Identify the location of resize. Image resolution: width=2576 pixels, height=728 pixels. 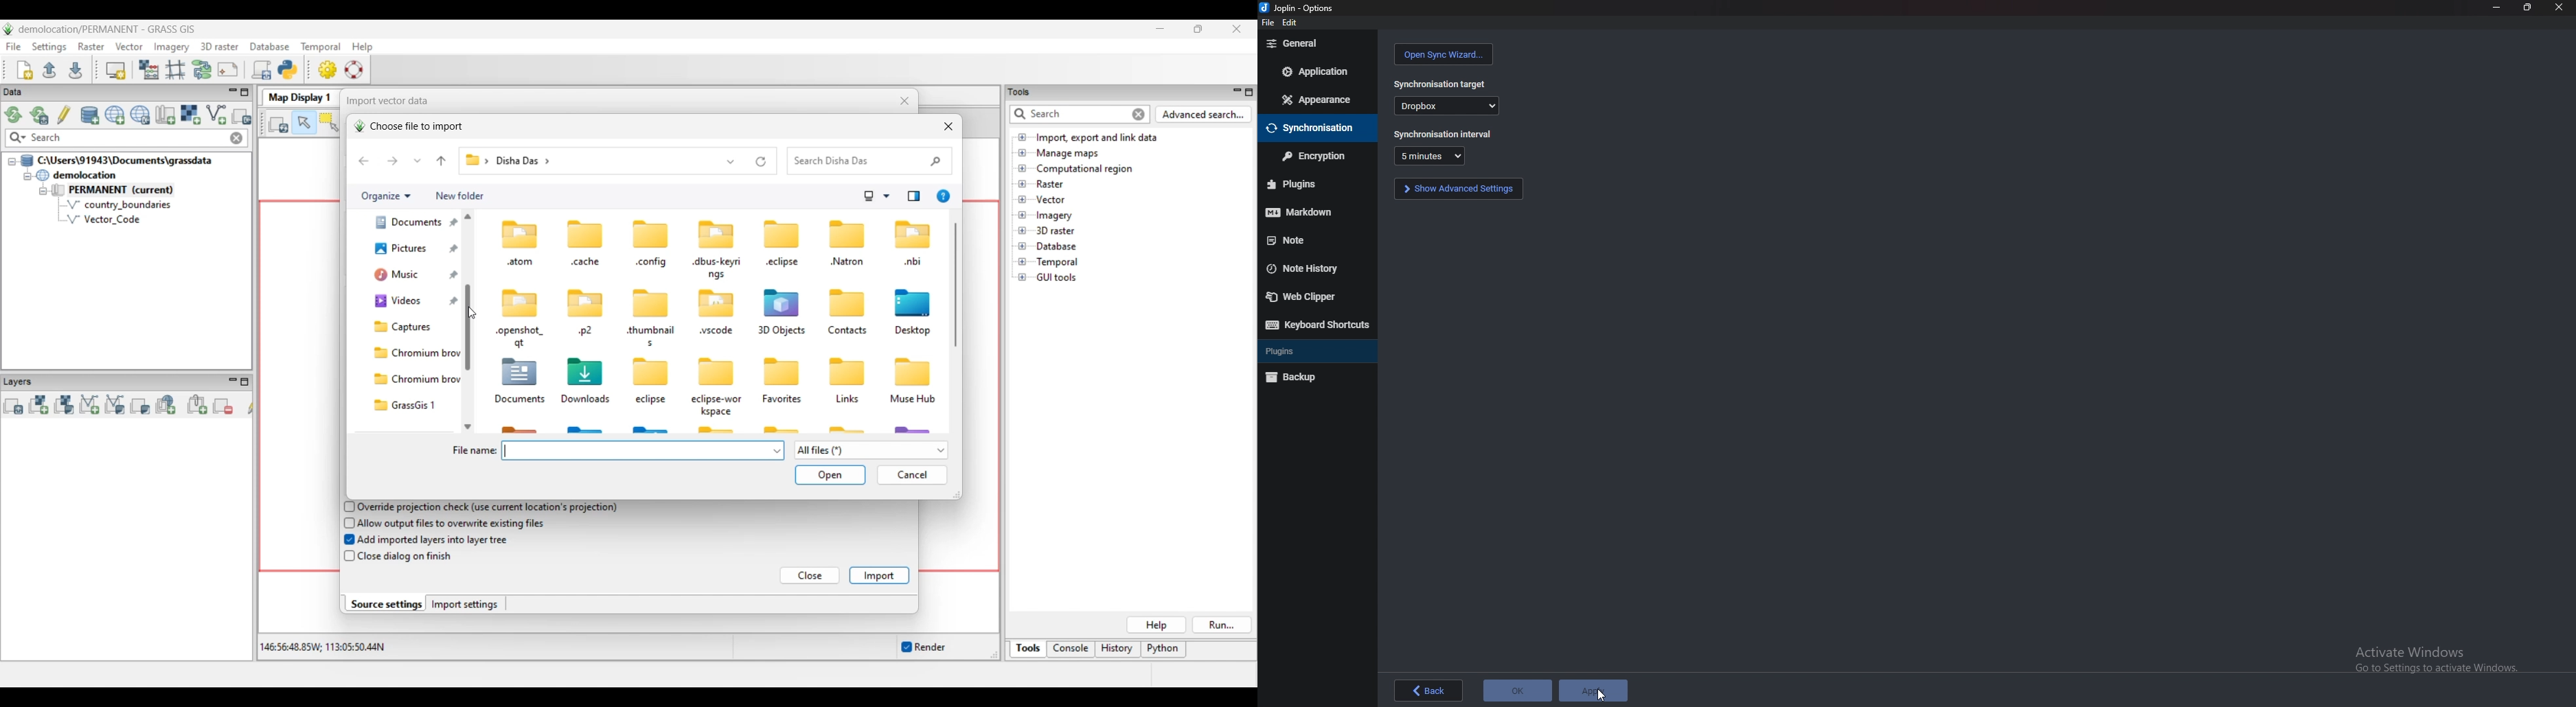
(2529, 8).